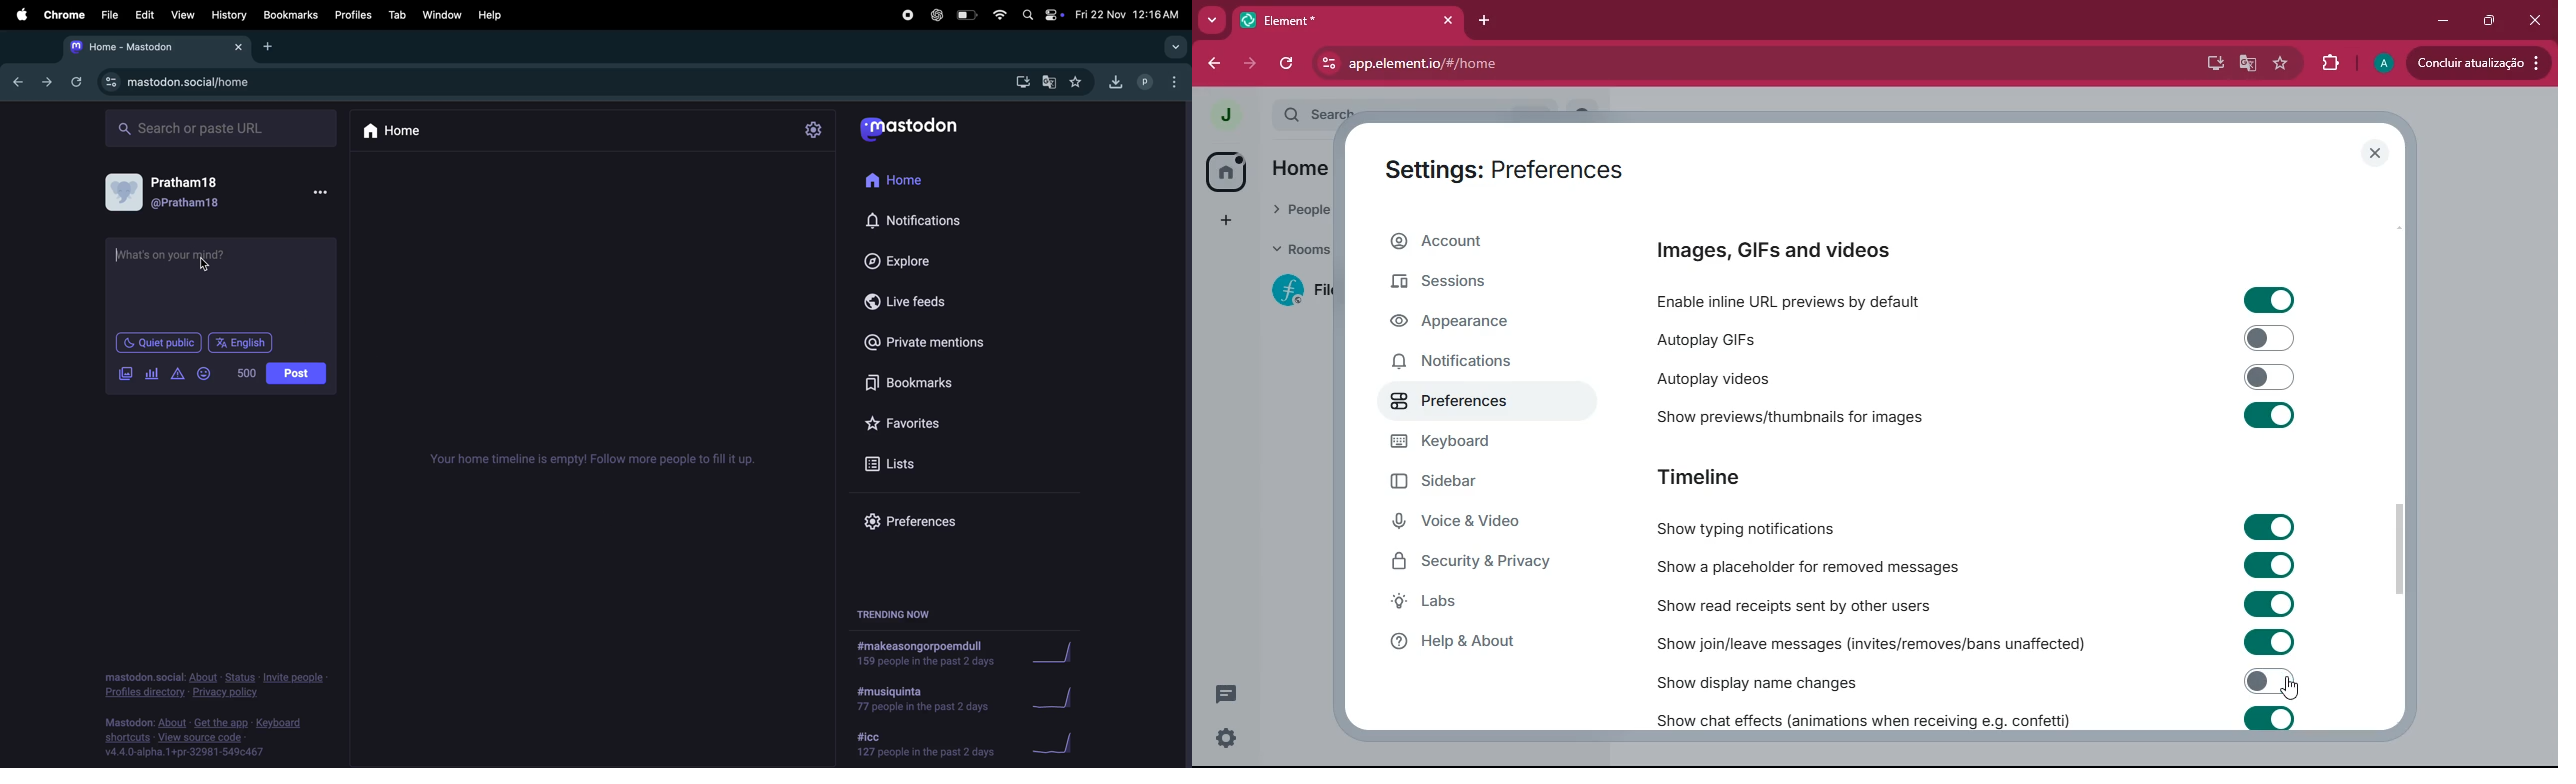 The height and width of the screenshot is (784, 2576). I want to click on prefrence, so click(918, 521).